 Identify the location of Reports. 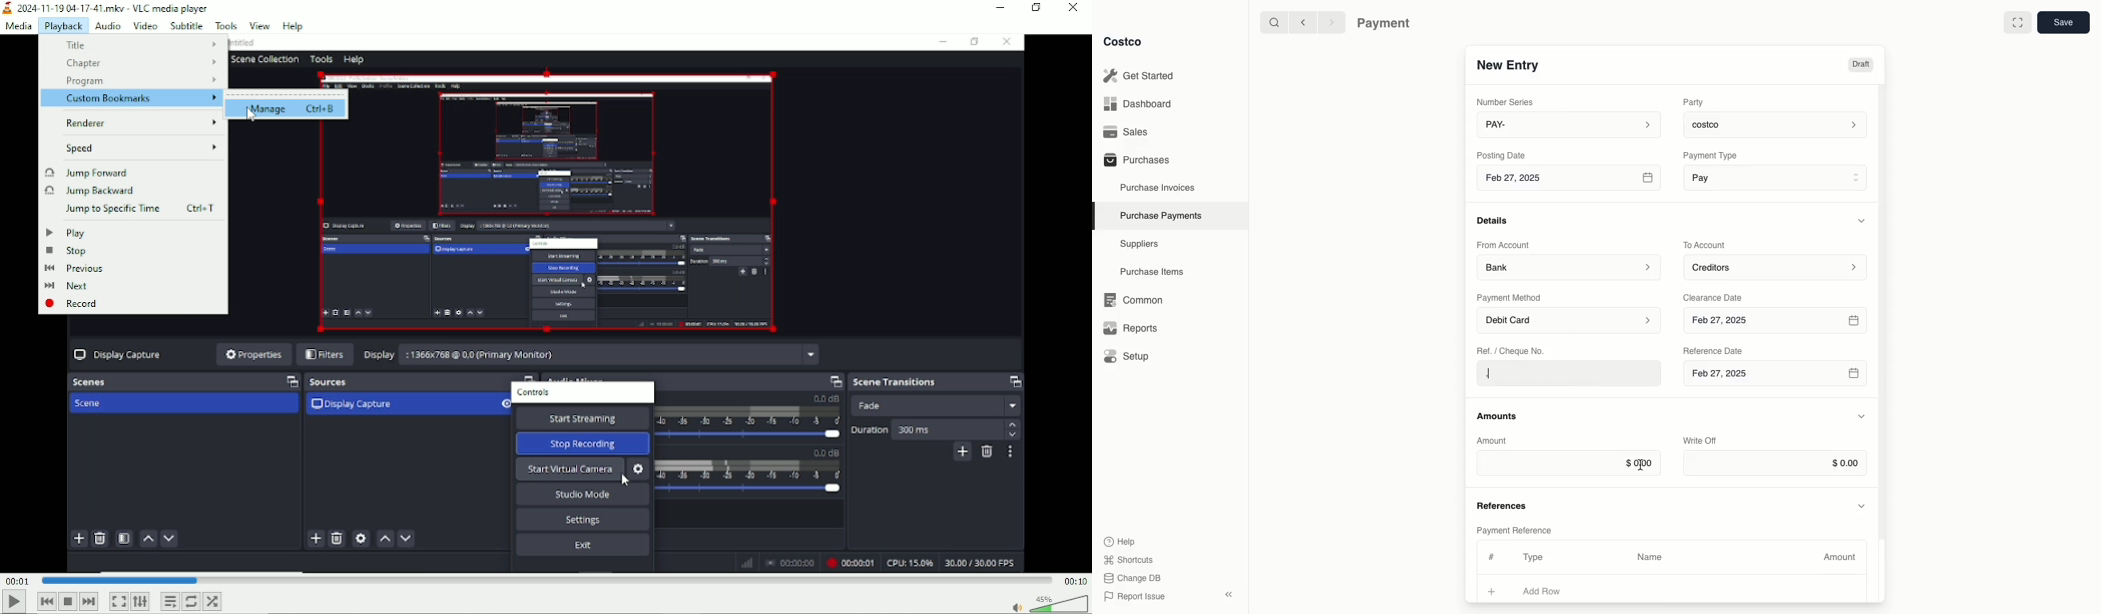
(1128, 326).